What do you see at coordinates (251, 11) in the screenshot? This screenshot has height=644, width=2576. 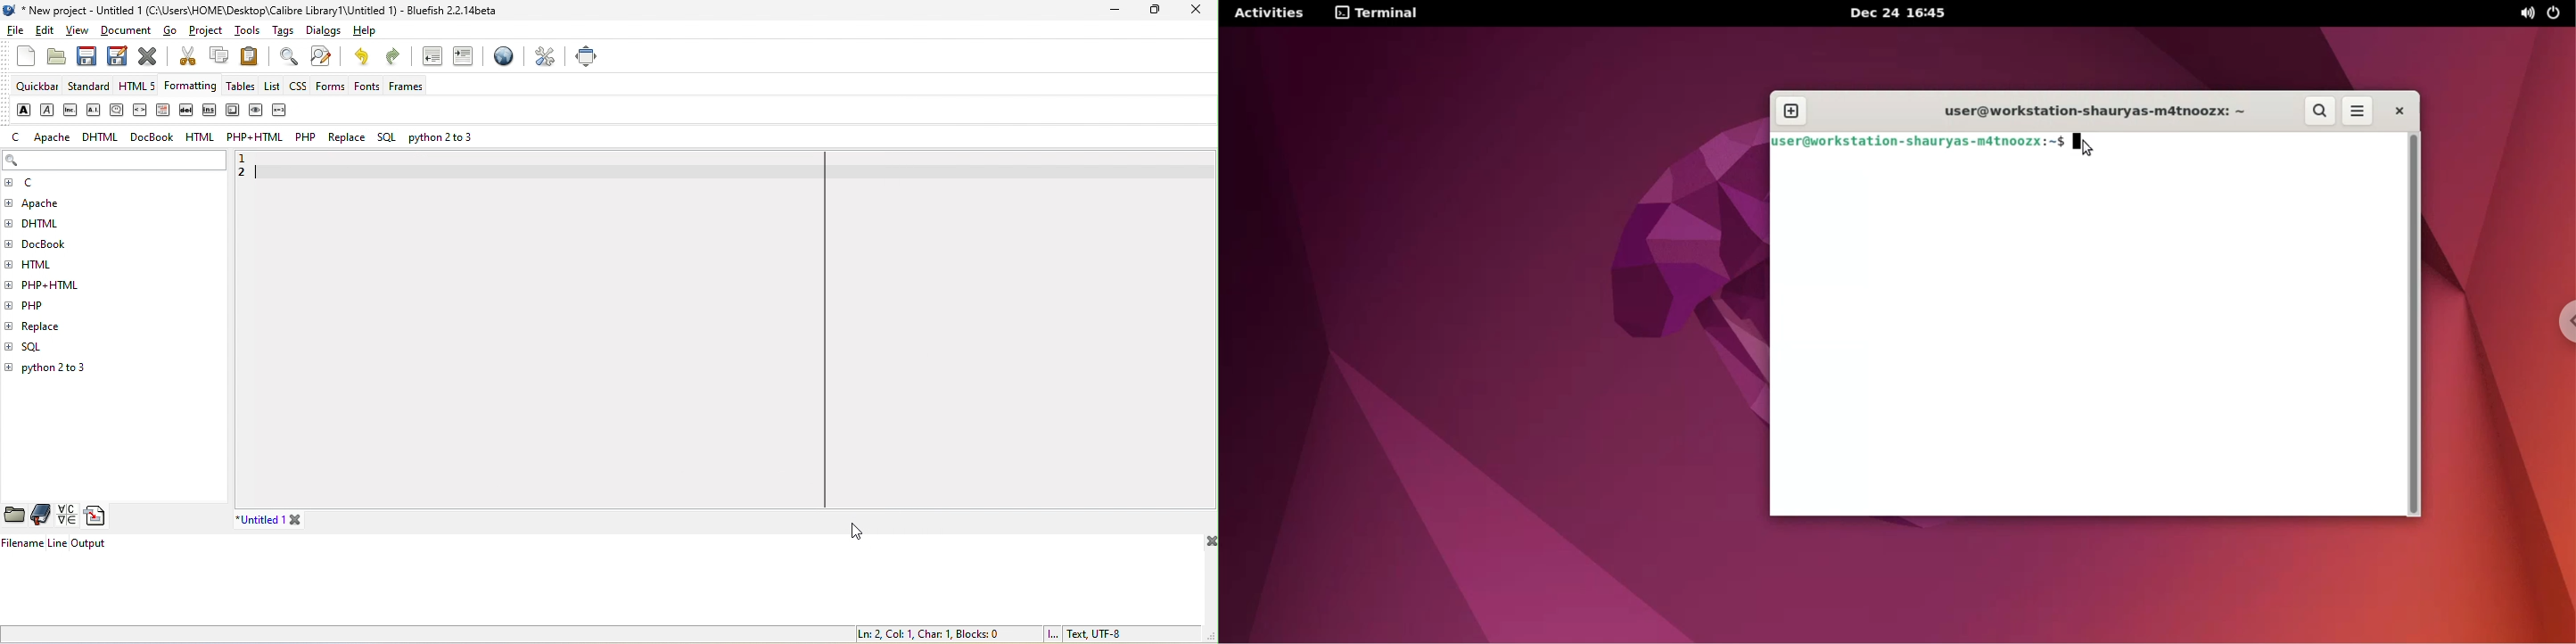 I see `title` at bounding box center [251, 11].